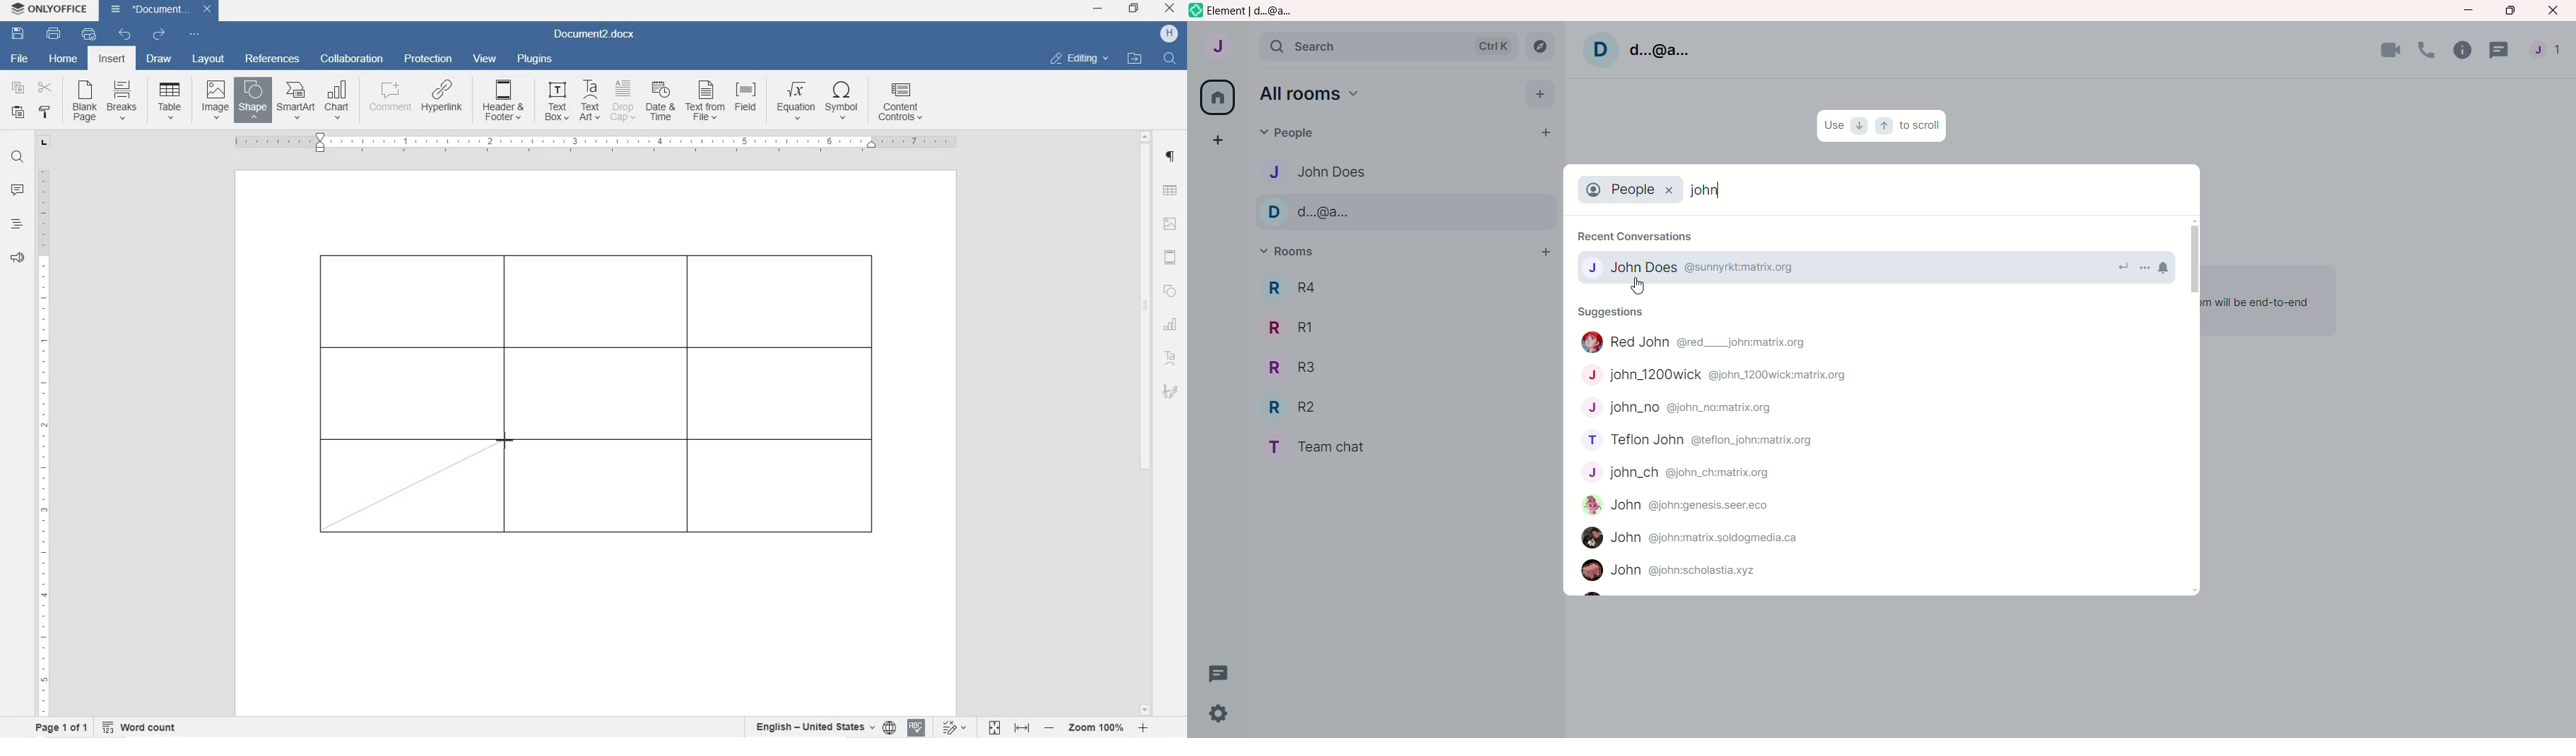 The width and height of the screenshot is (2576, 756). I want to click on Document3.docx, so click(599, 35).